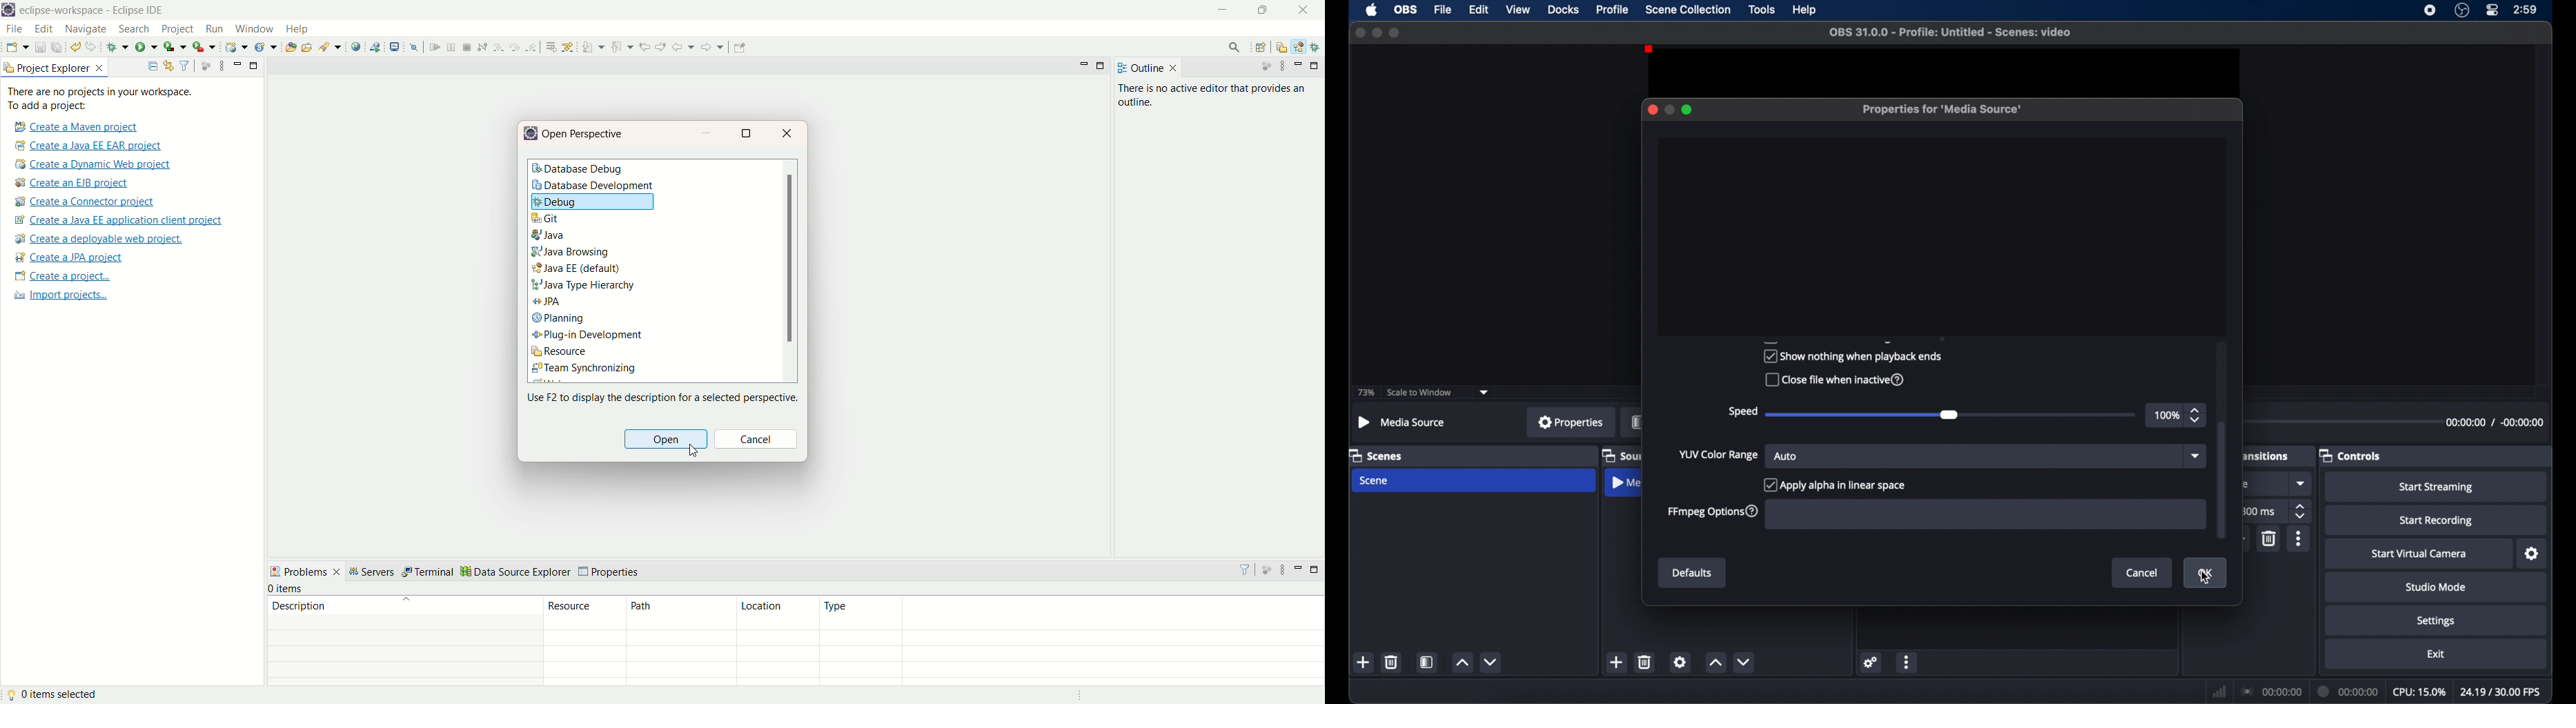 The height and width of the screenshot is (728, 2576). Describe the element at coordinates (2526, 10) in the screenshot. I see `time` at that location.